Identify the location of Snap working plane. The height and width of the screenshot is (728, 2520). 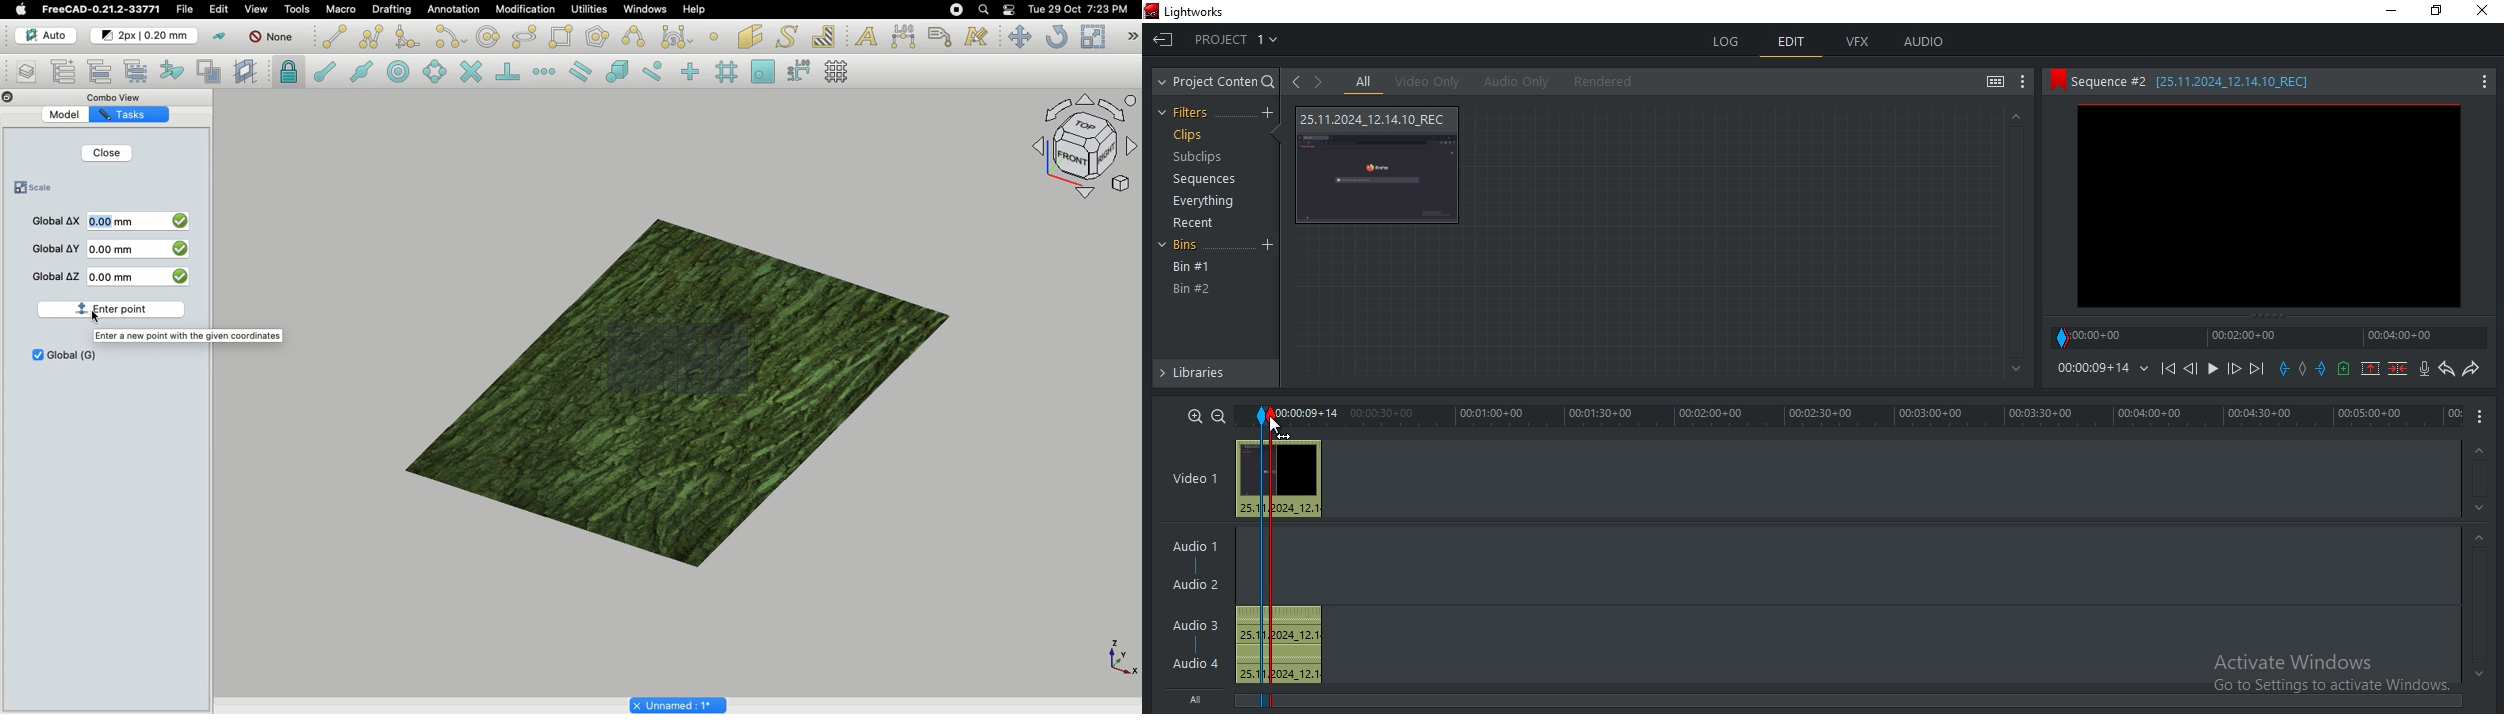
(761, 69).